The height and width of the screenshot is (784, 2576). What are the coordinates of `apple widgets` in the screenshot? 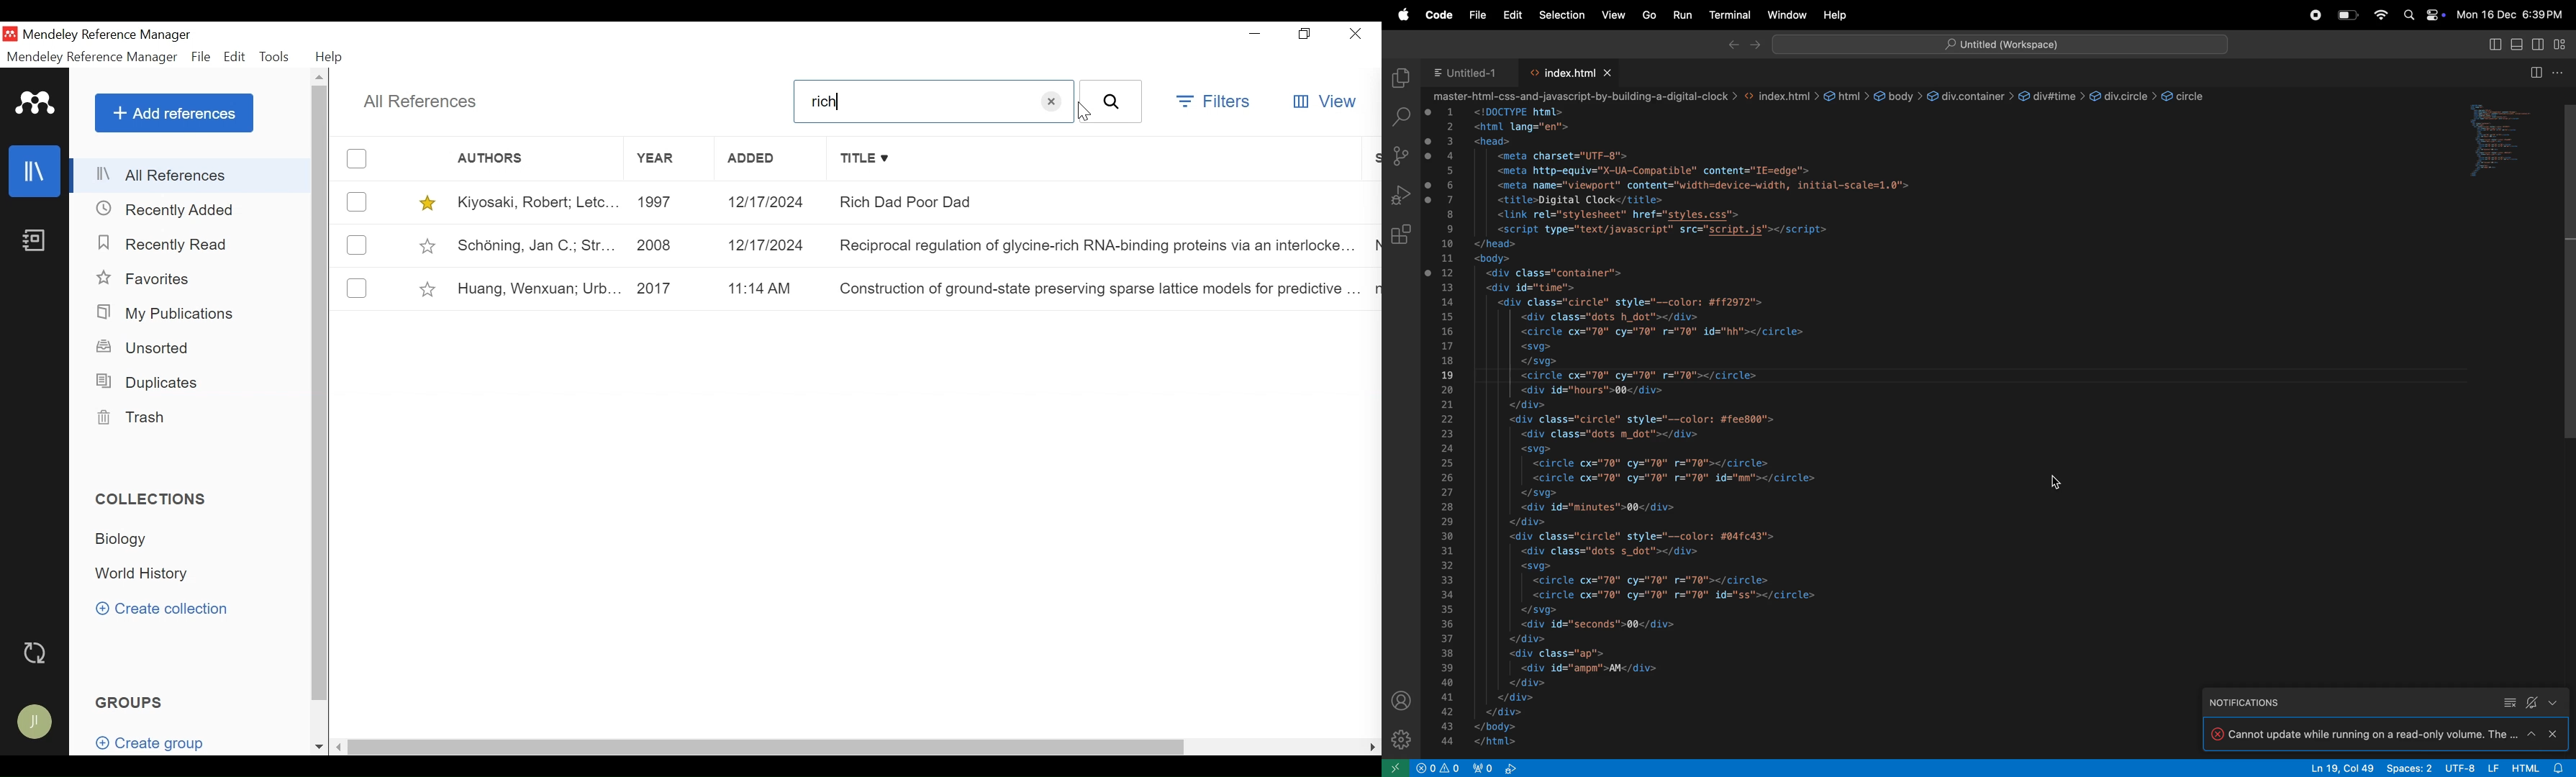 It's located at (2424, 13).